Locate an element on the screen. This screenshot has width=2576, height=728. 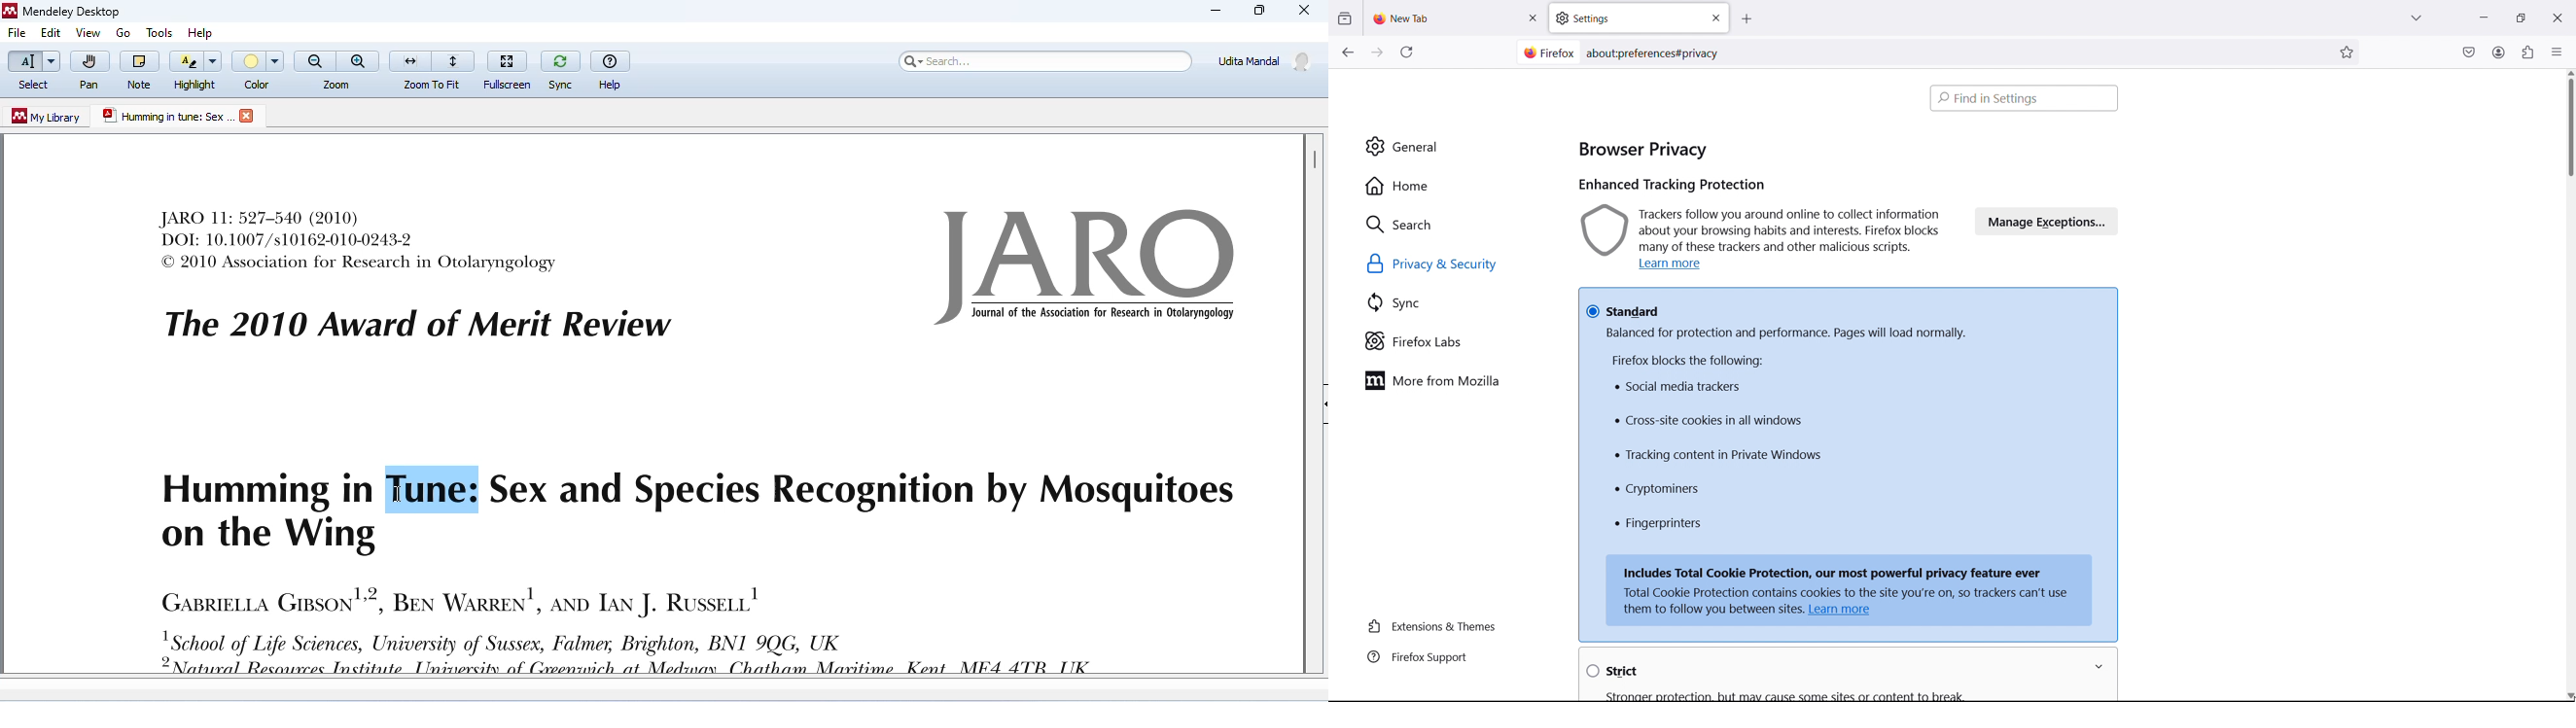
scroll up is located at coordinates (2571, 73).